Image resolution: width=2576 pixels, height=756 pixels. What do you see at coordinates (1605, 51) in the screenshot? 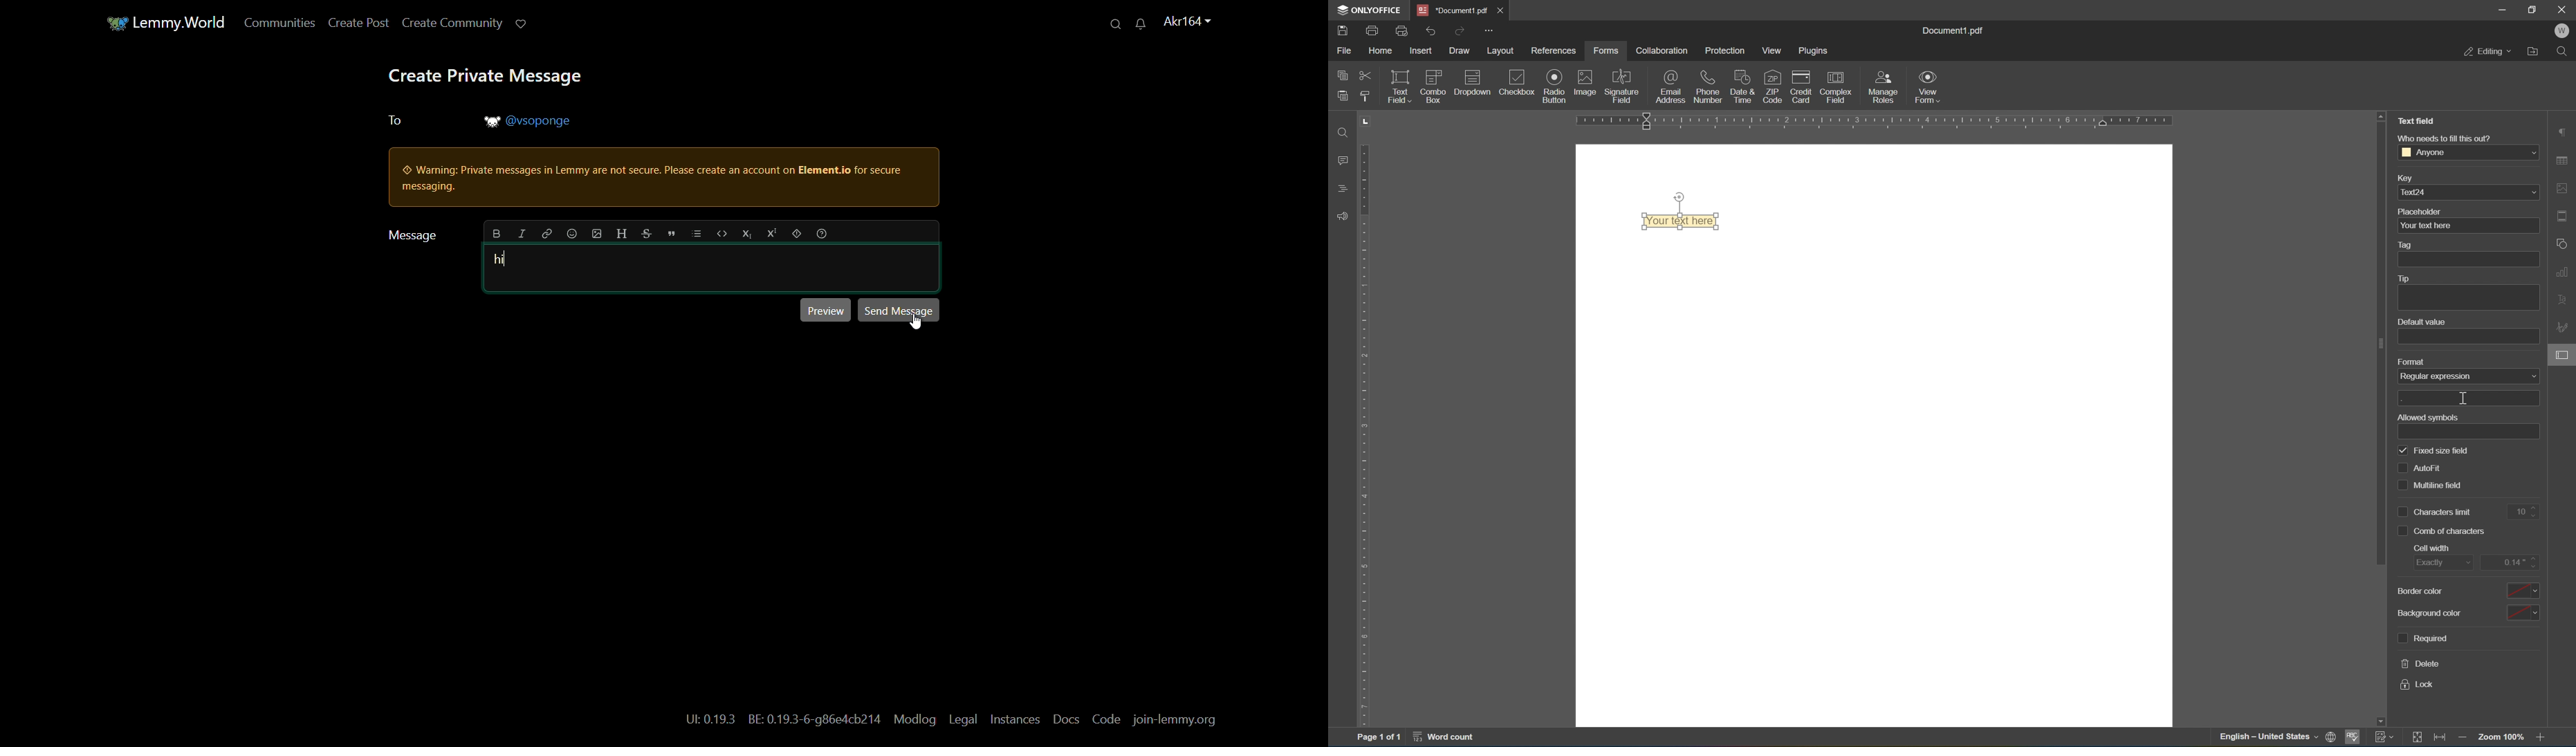
I see `forms` at bounding box center [1605, 51].